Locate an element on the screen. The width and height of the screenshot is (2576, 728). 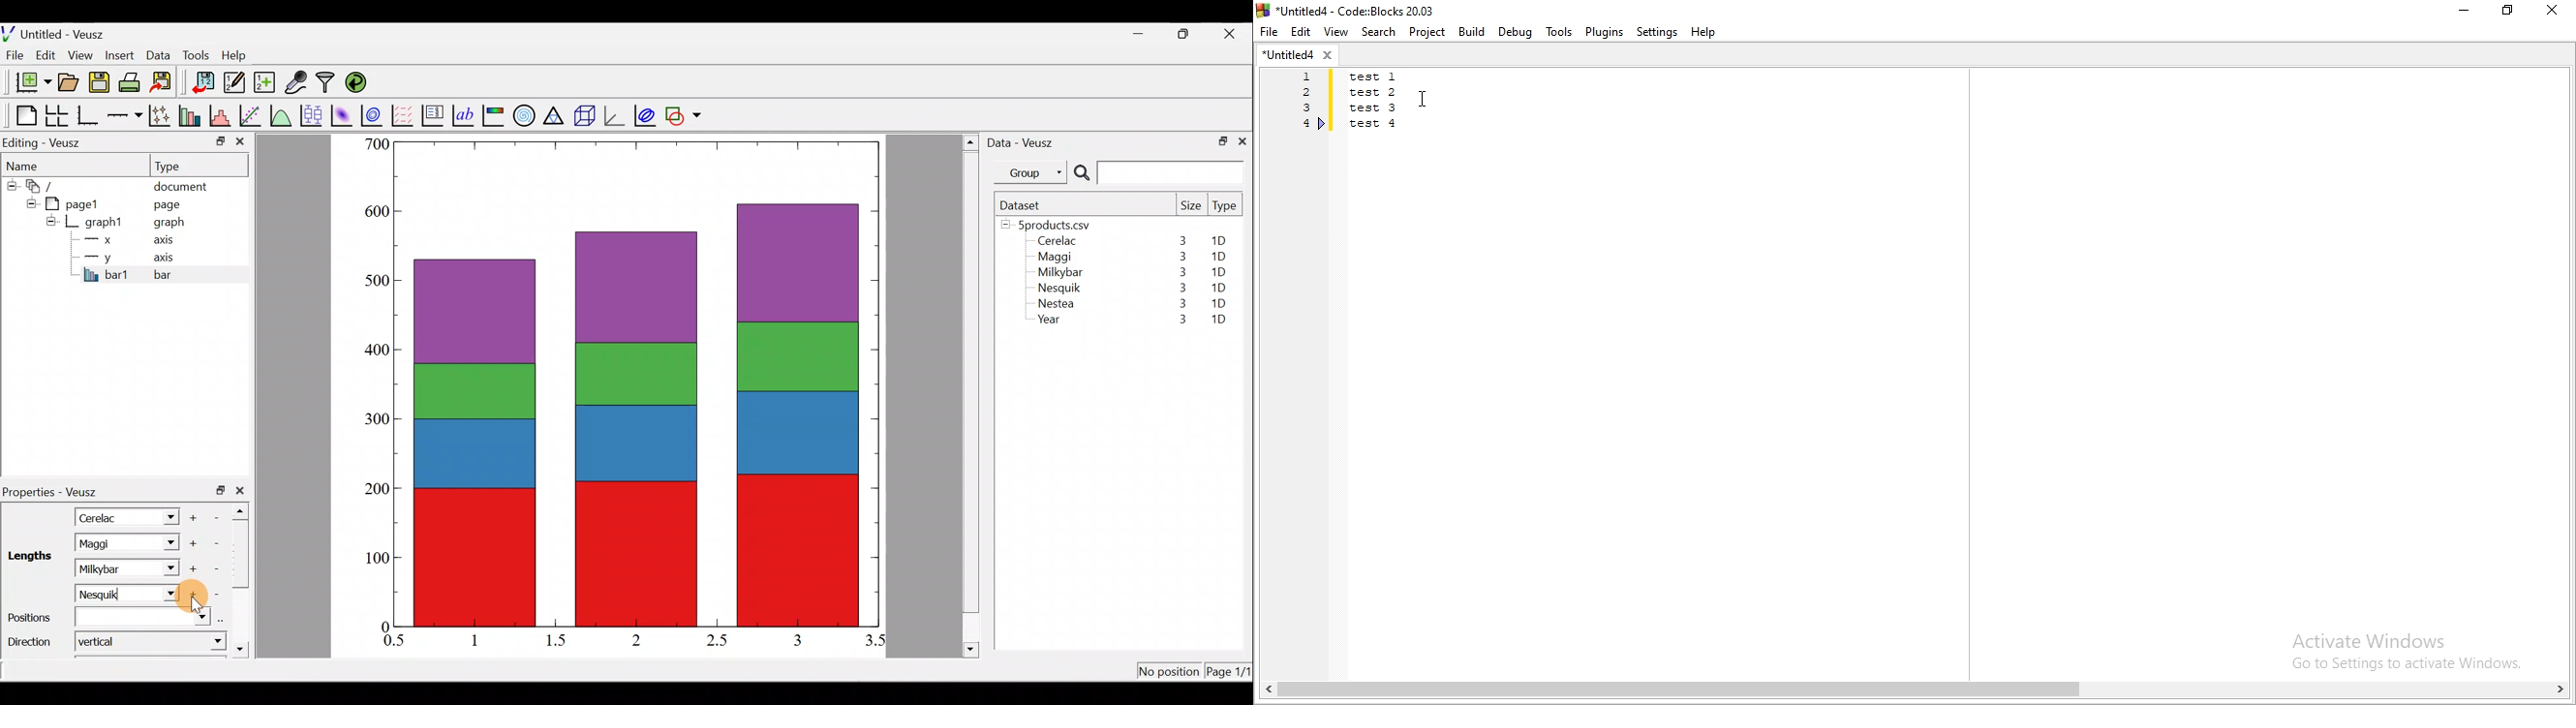
Type is located at coordinates (1226, 209).